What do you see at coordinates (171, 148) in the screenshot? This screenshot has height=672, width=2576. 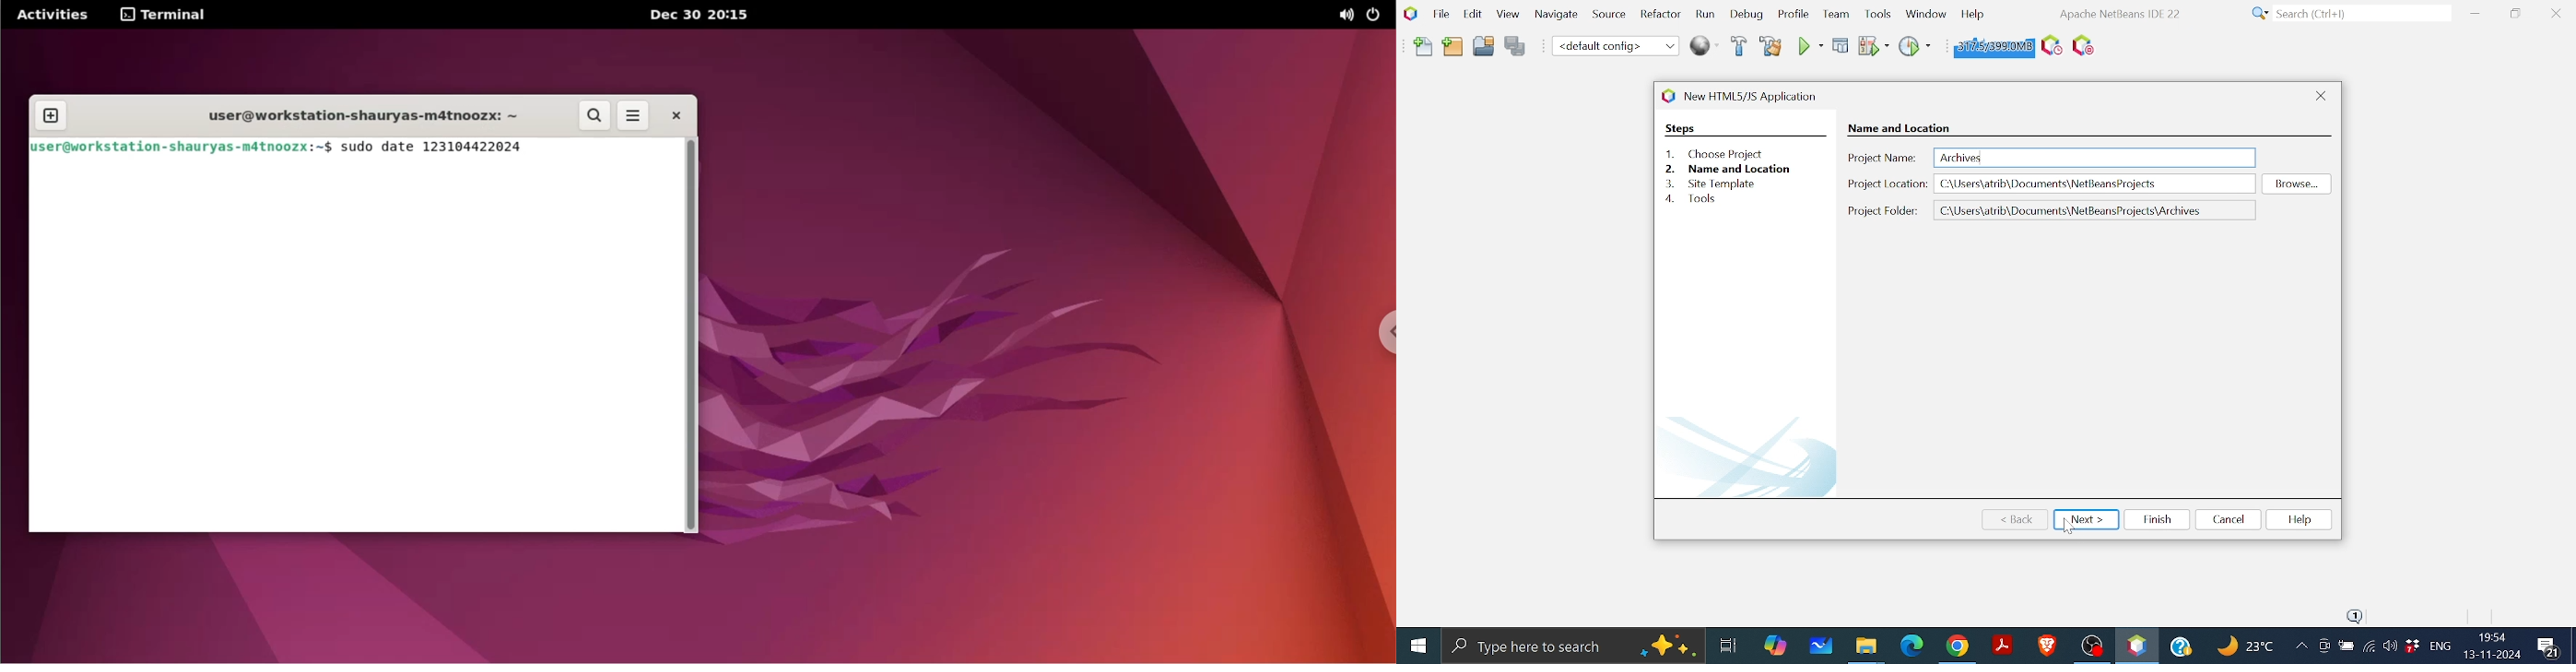 I see `Blluser@workstation-shauryas-mdtnoozx:` at bounding box center [171, 148].